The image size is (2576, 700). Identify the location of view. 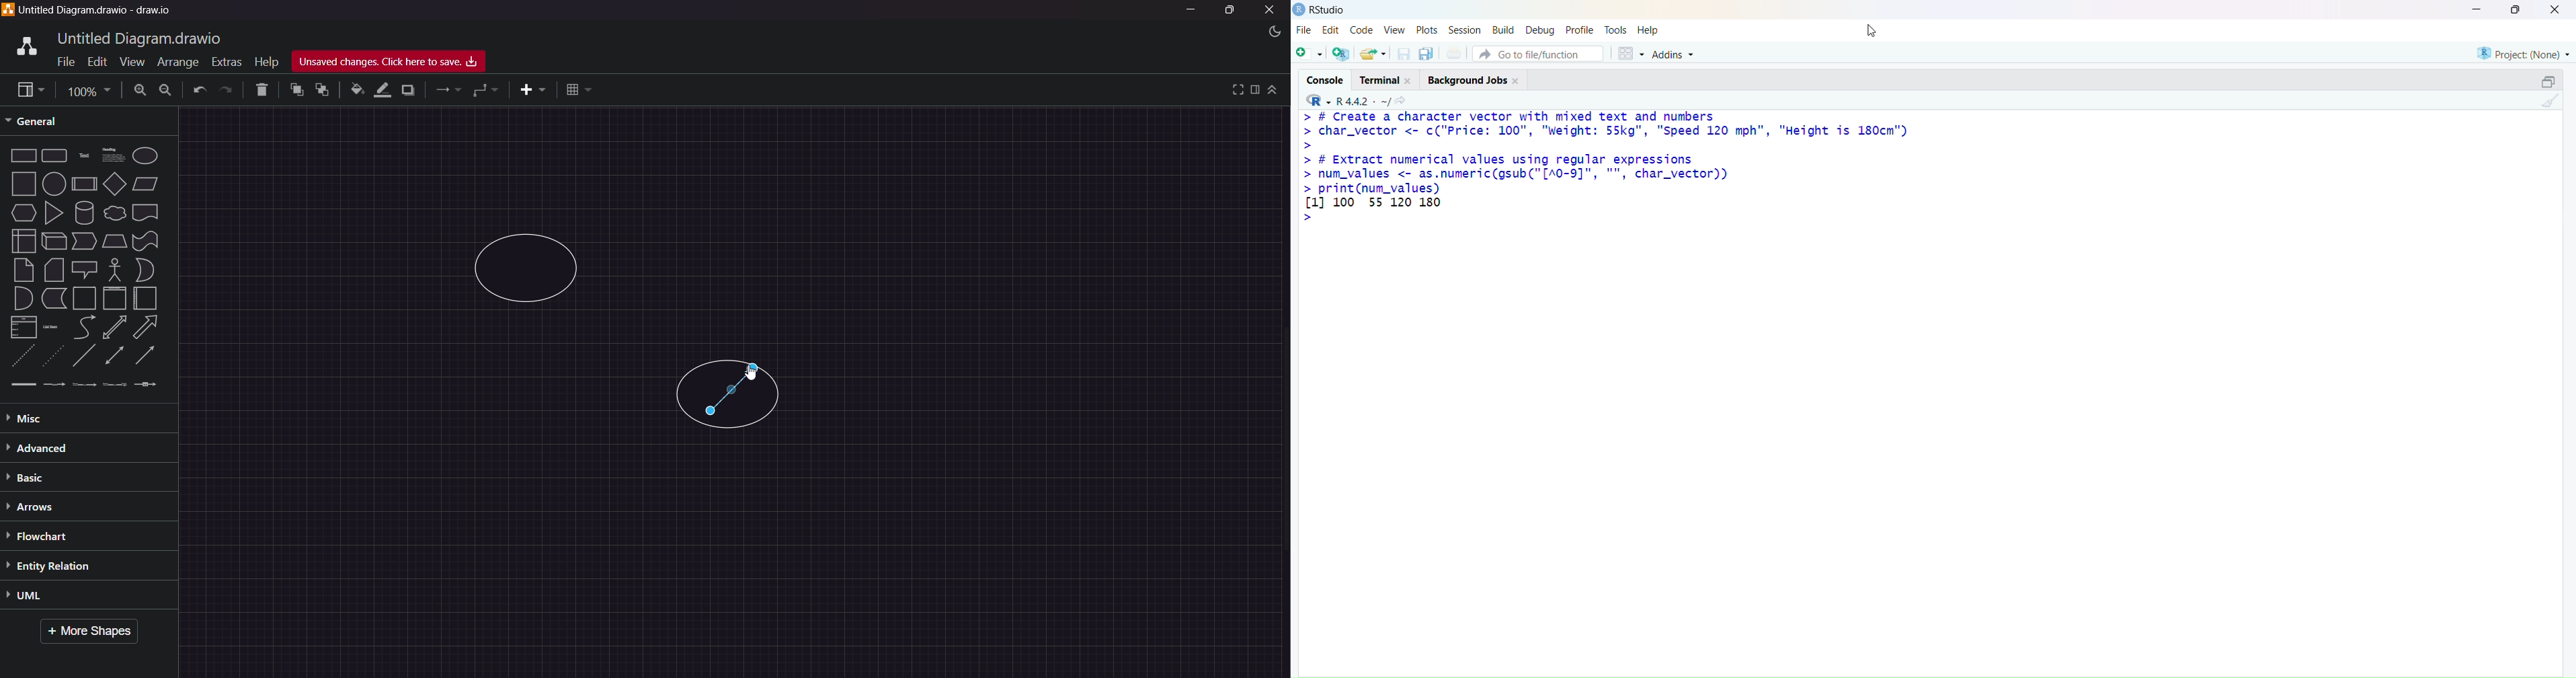
(27, 89).